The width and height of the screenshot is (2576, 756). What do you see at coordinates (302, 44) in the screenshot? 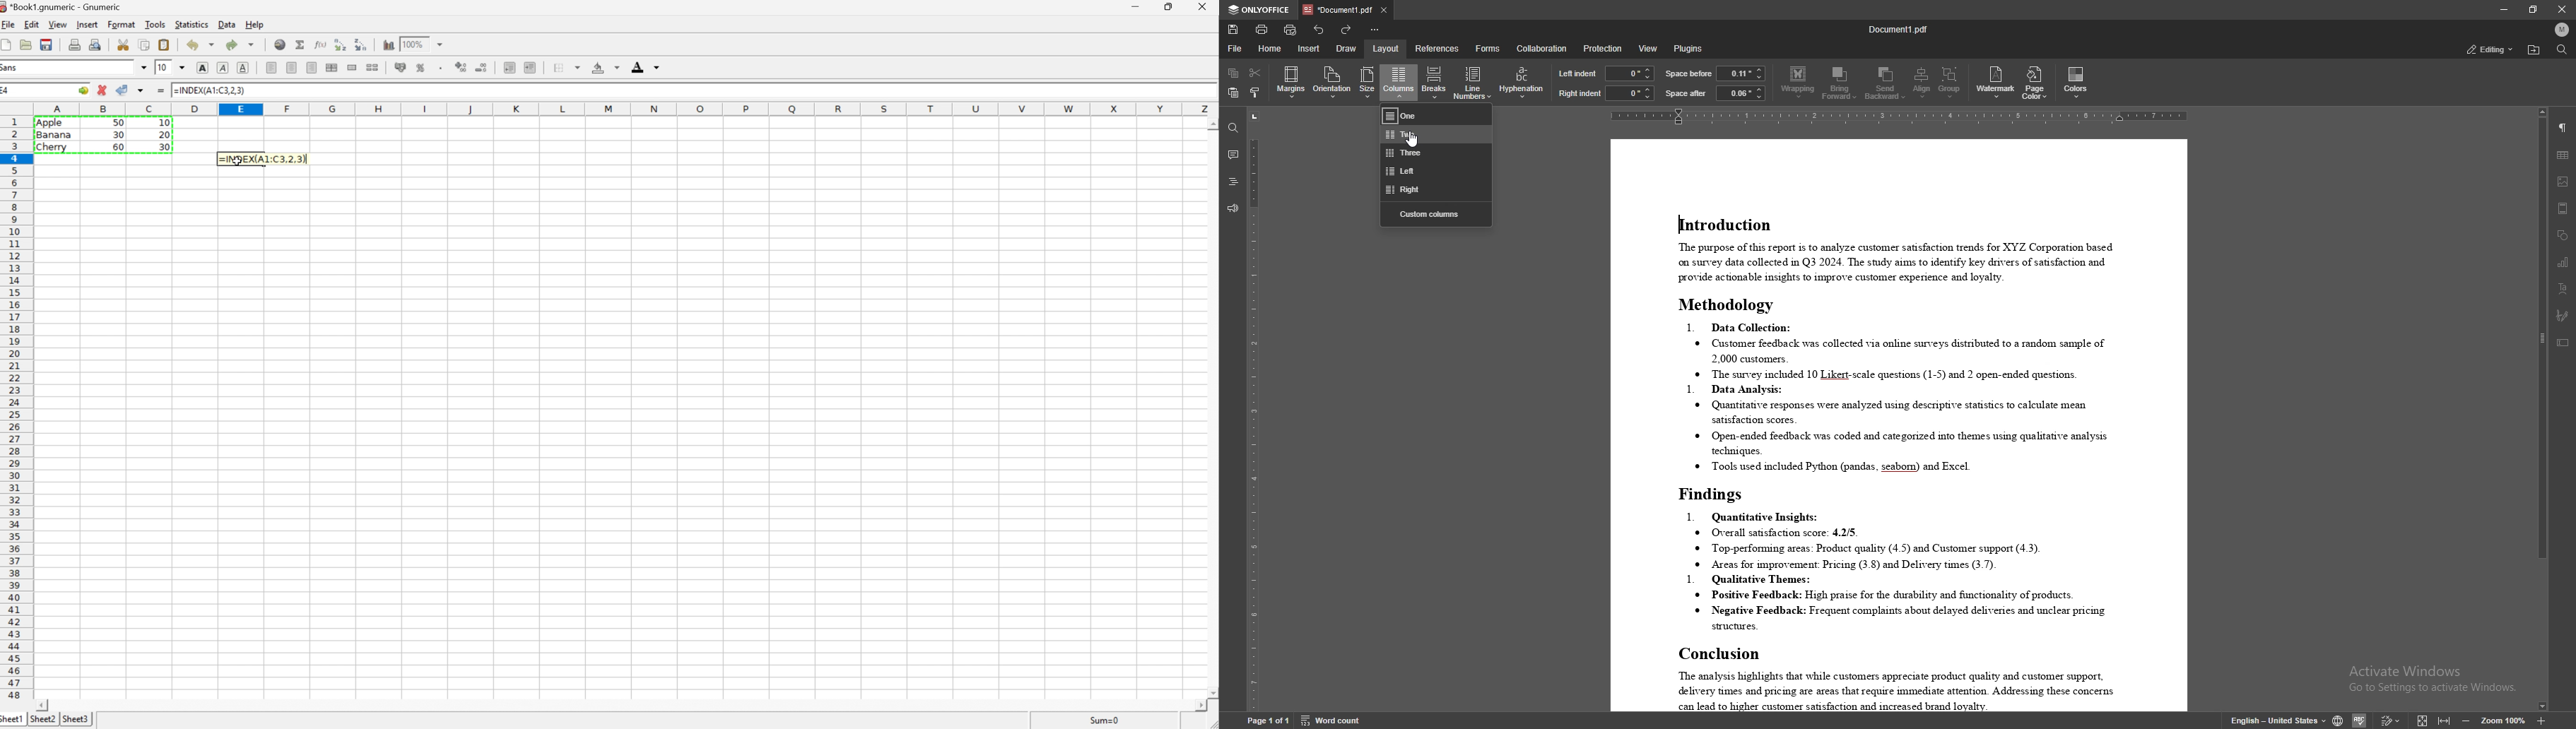
I see `sum in current cell` at bounding box center [302, 44].